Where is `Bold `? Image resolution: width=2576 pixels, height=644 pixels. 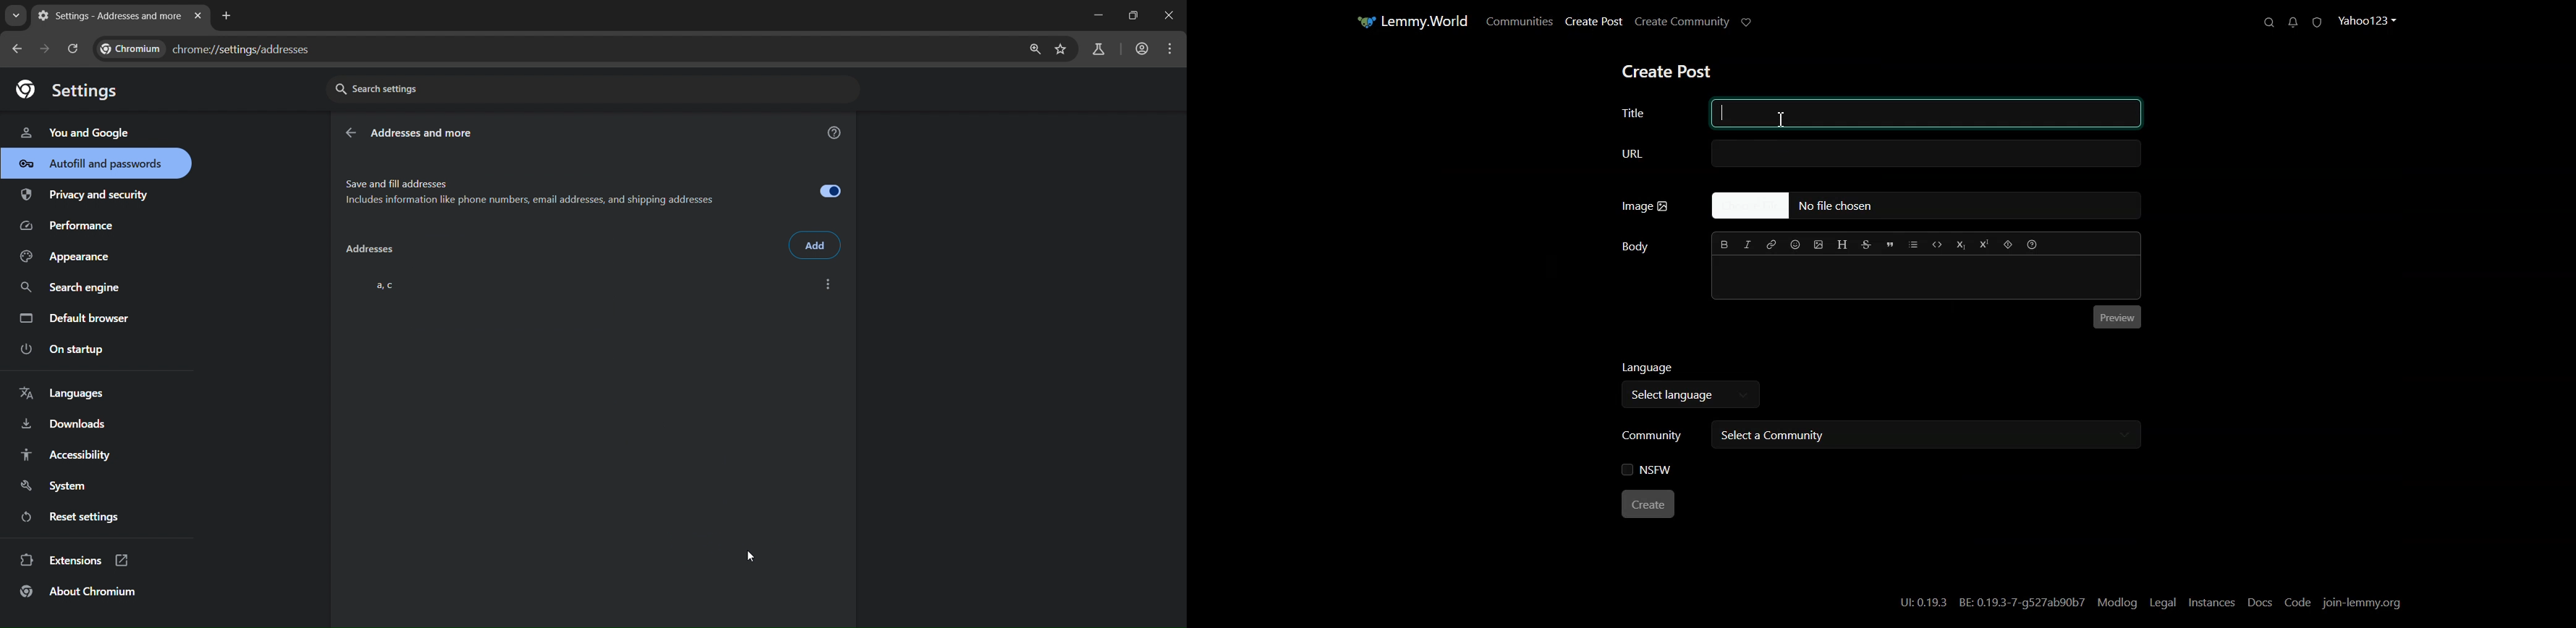 Bold  is located at coordinates (1724, 244).